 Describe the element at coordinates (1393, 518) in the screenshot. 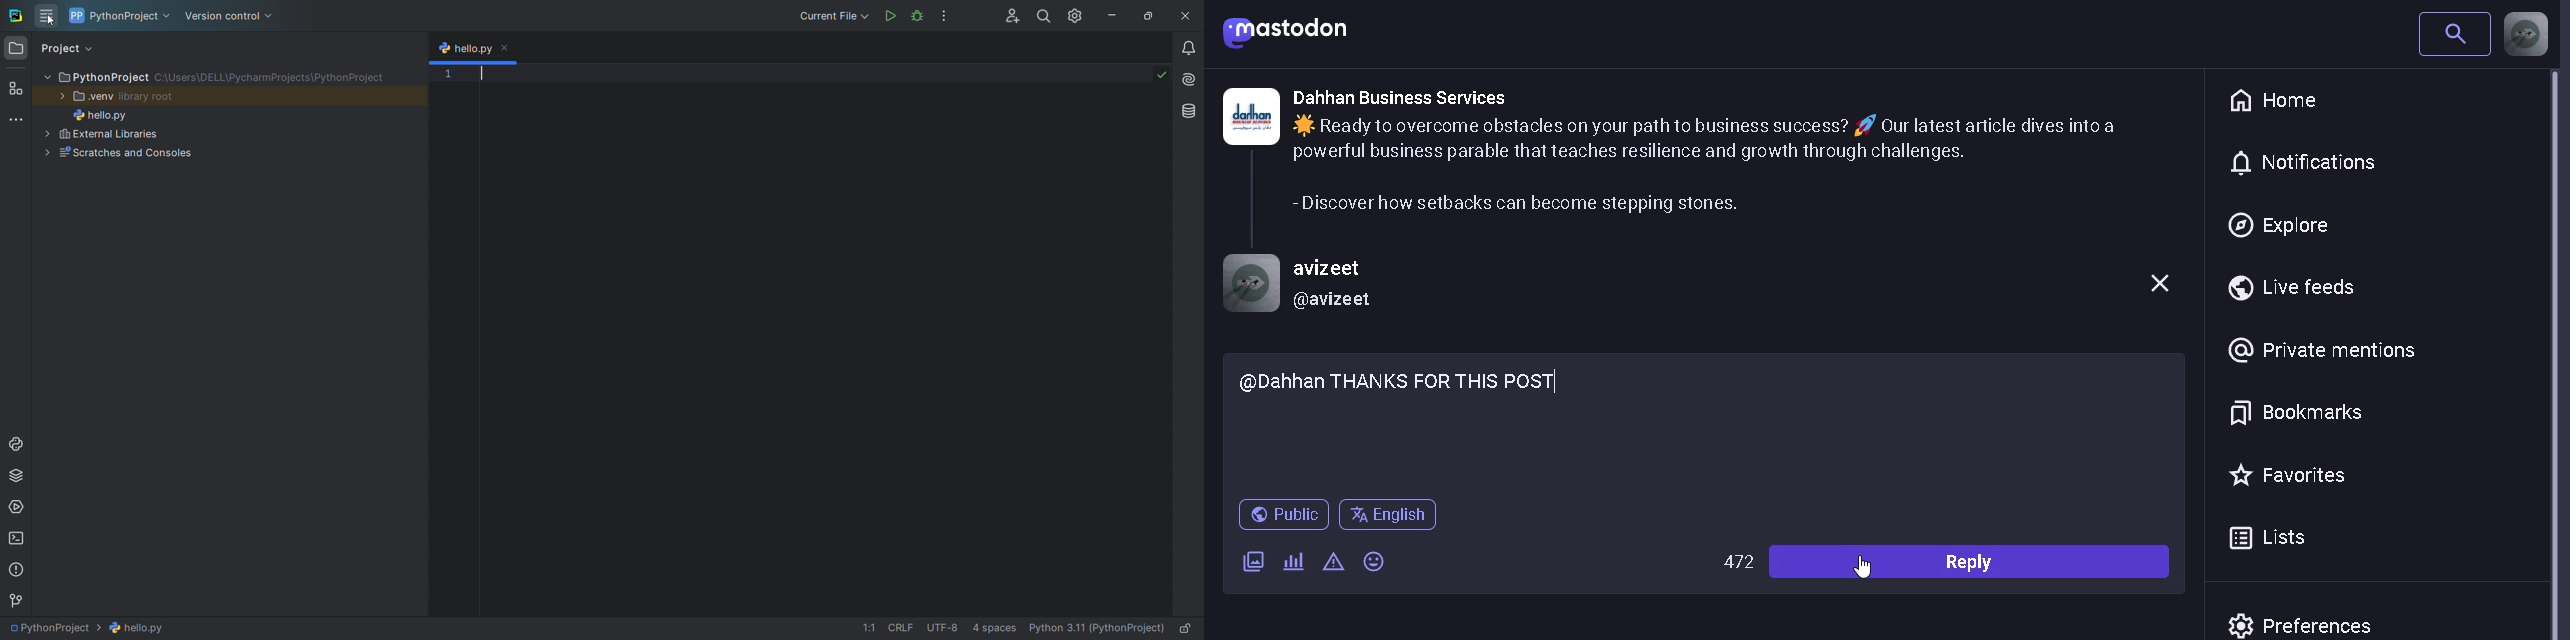

I see `language` at that location.